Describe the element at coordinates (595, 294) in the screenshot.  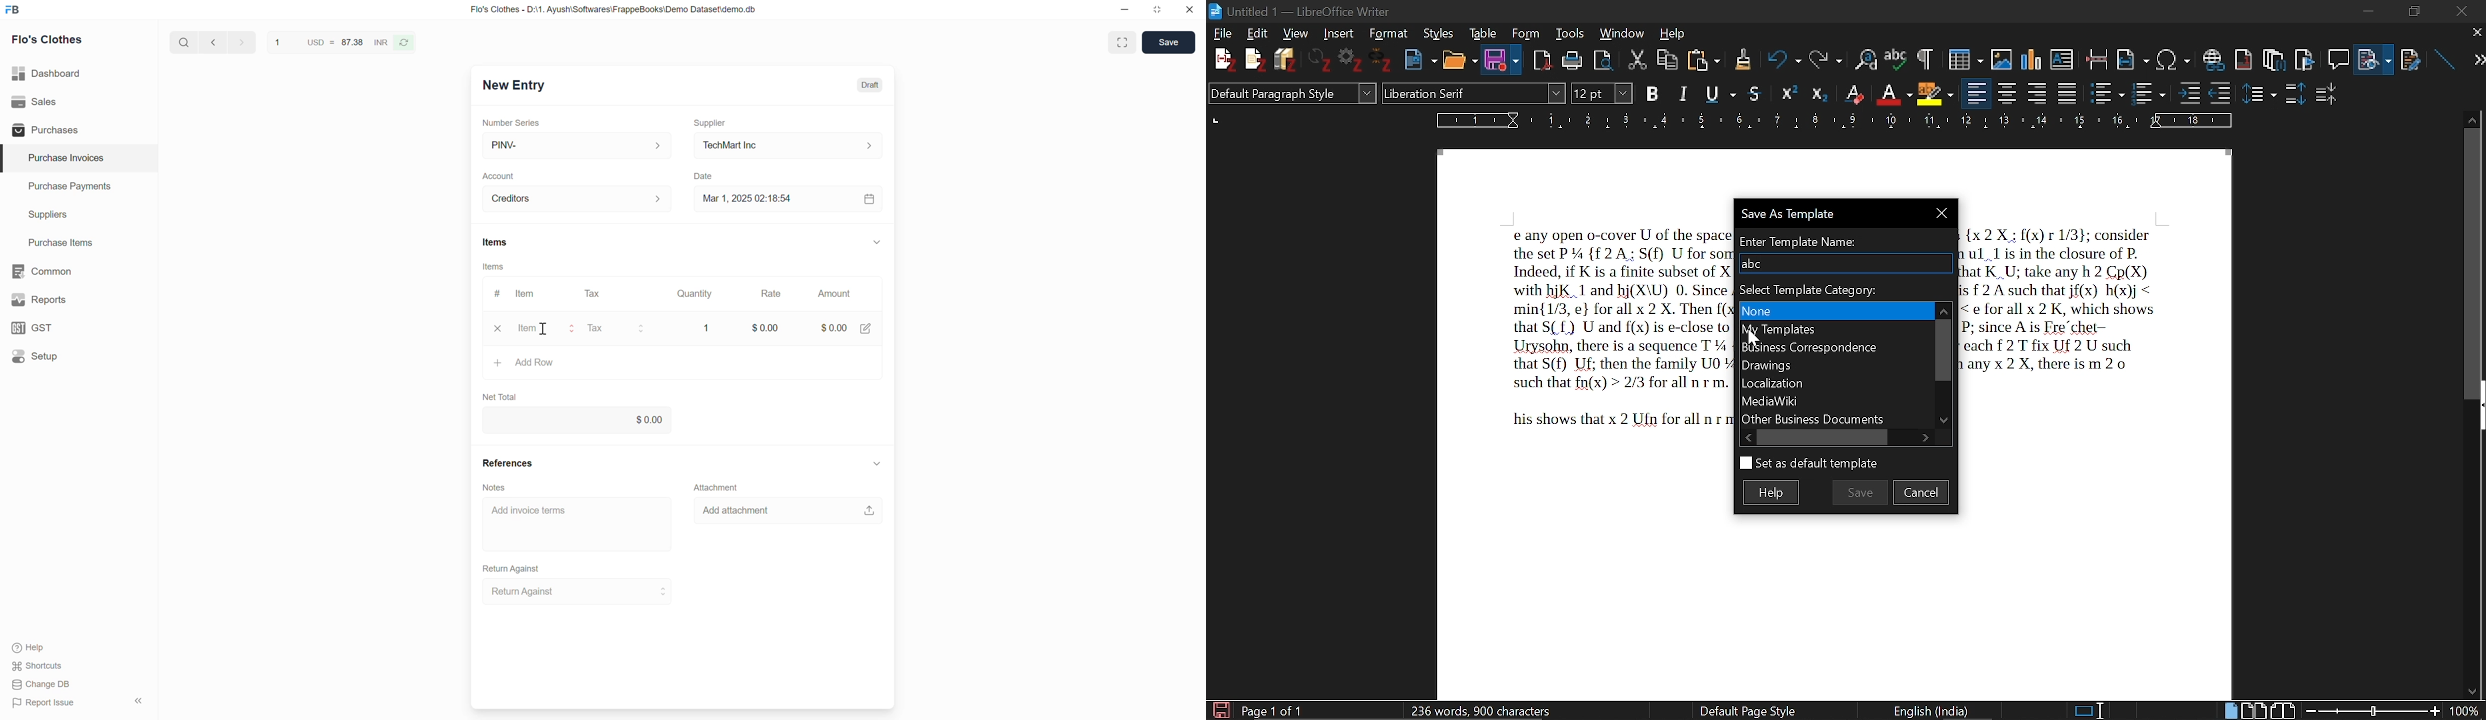
I see `Tax` at that location.